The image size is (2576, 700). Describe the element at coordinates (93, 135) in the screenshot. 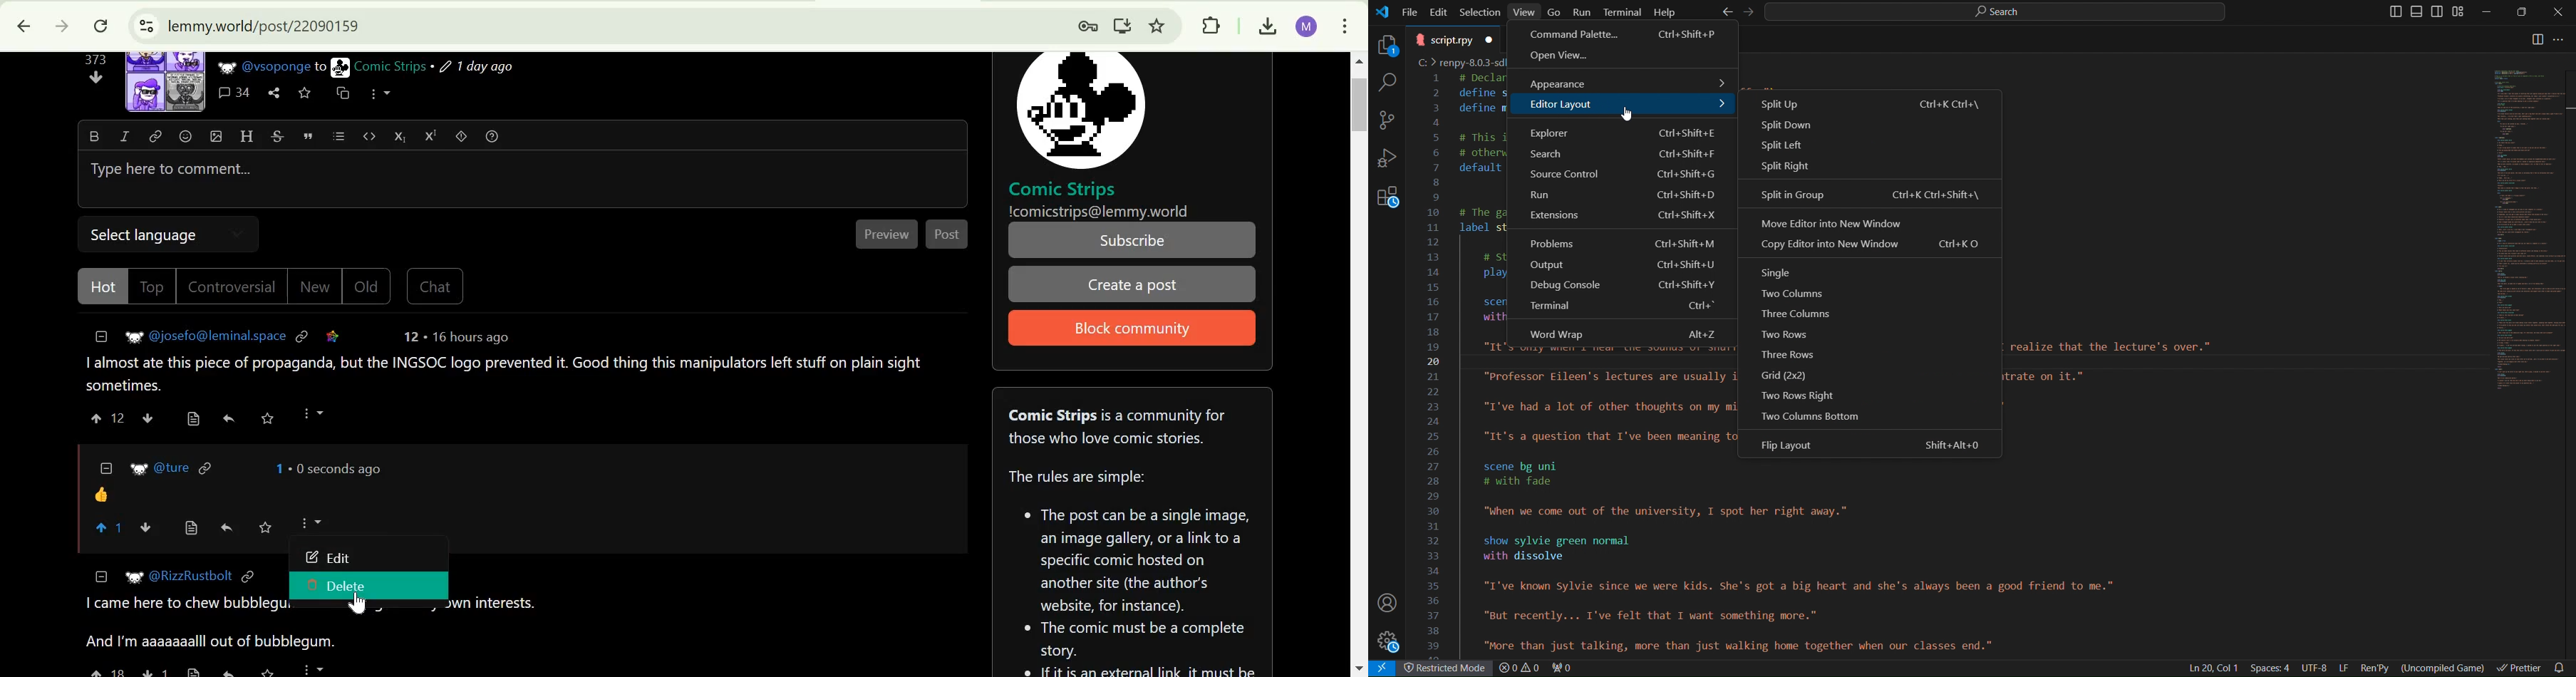

I see `Bold` at that location.